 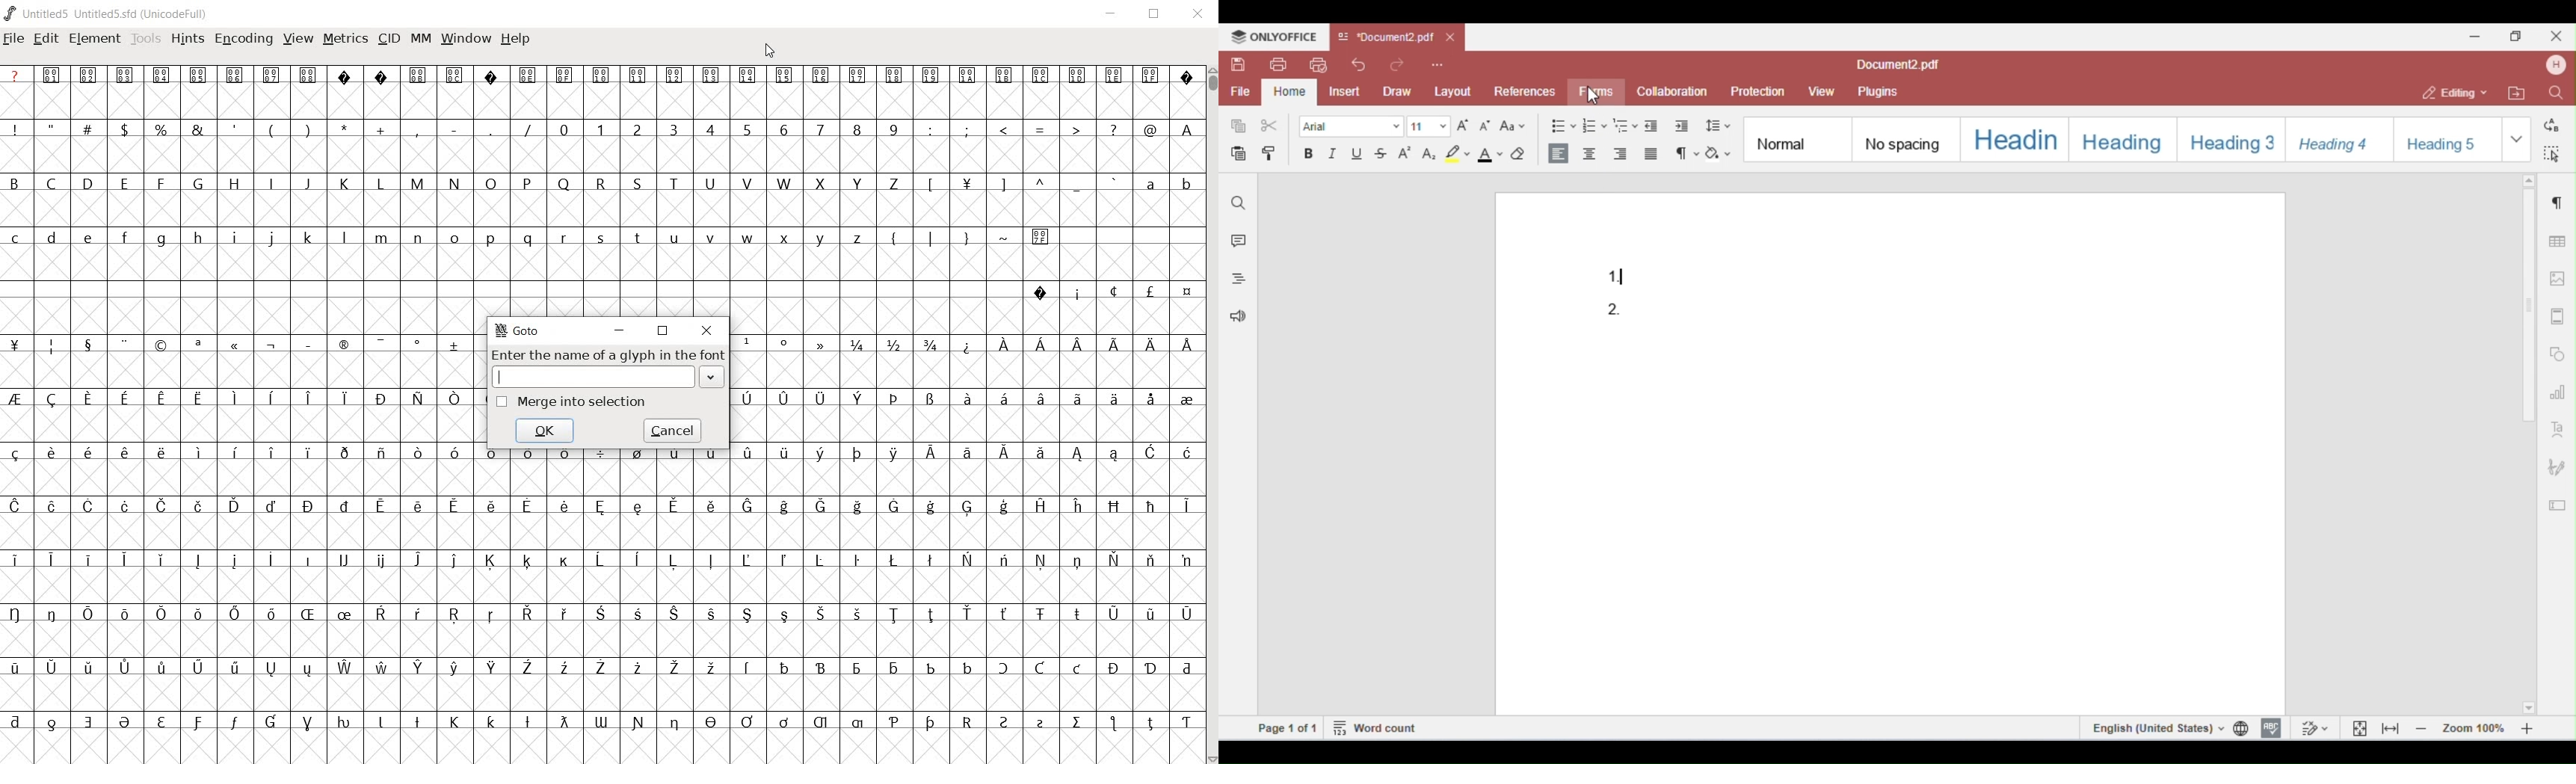 What do you see at coordinates (421, 614) in the screenshot?
I see `Symbol` at bounding box center [421, 614].